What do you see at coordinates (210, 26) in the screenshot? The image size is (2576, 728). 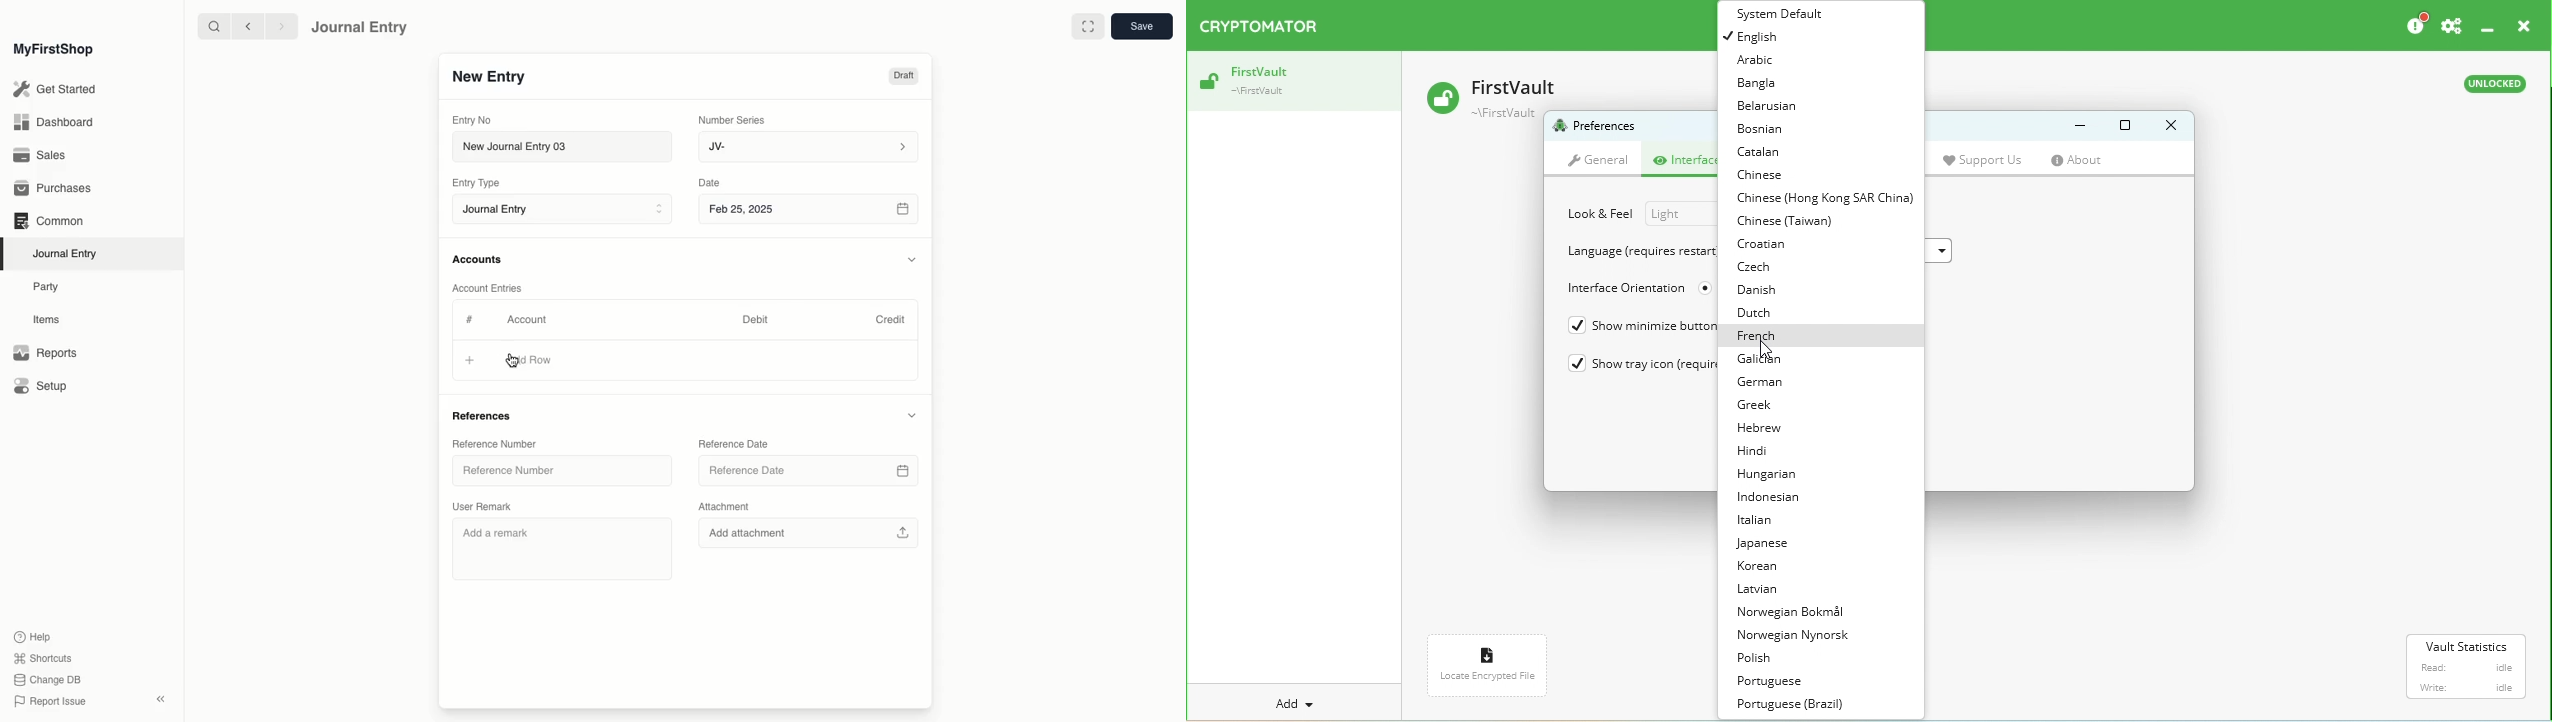 I see `search` at bounding box center [210, 26].